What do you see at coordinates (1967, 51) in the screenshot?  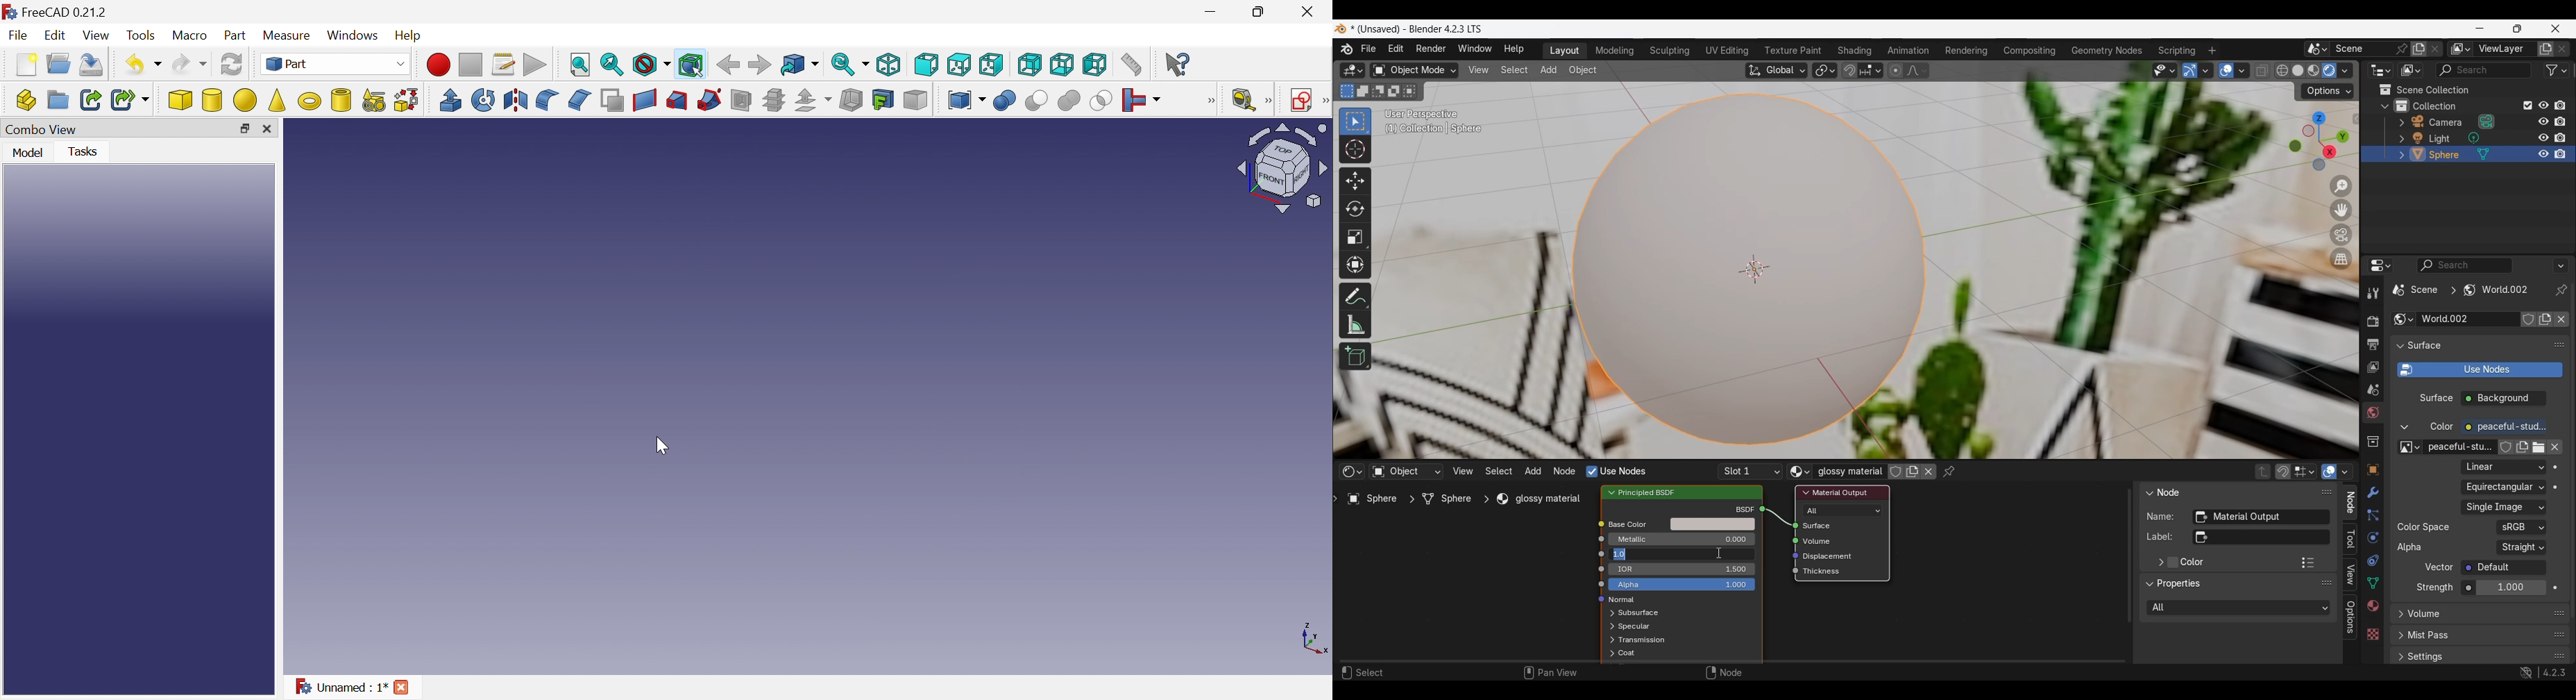 I see `Rendering workspace` at bounding box center [1967, 51].